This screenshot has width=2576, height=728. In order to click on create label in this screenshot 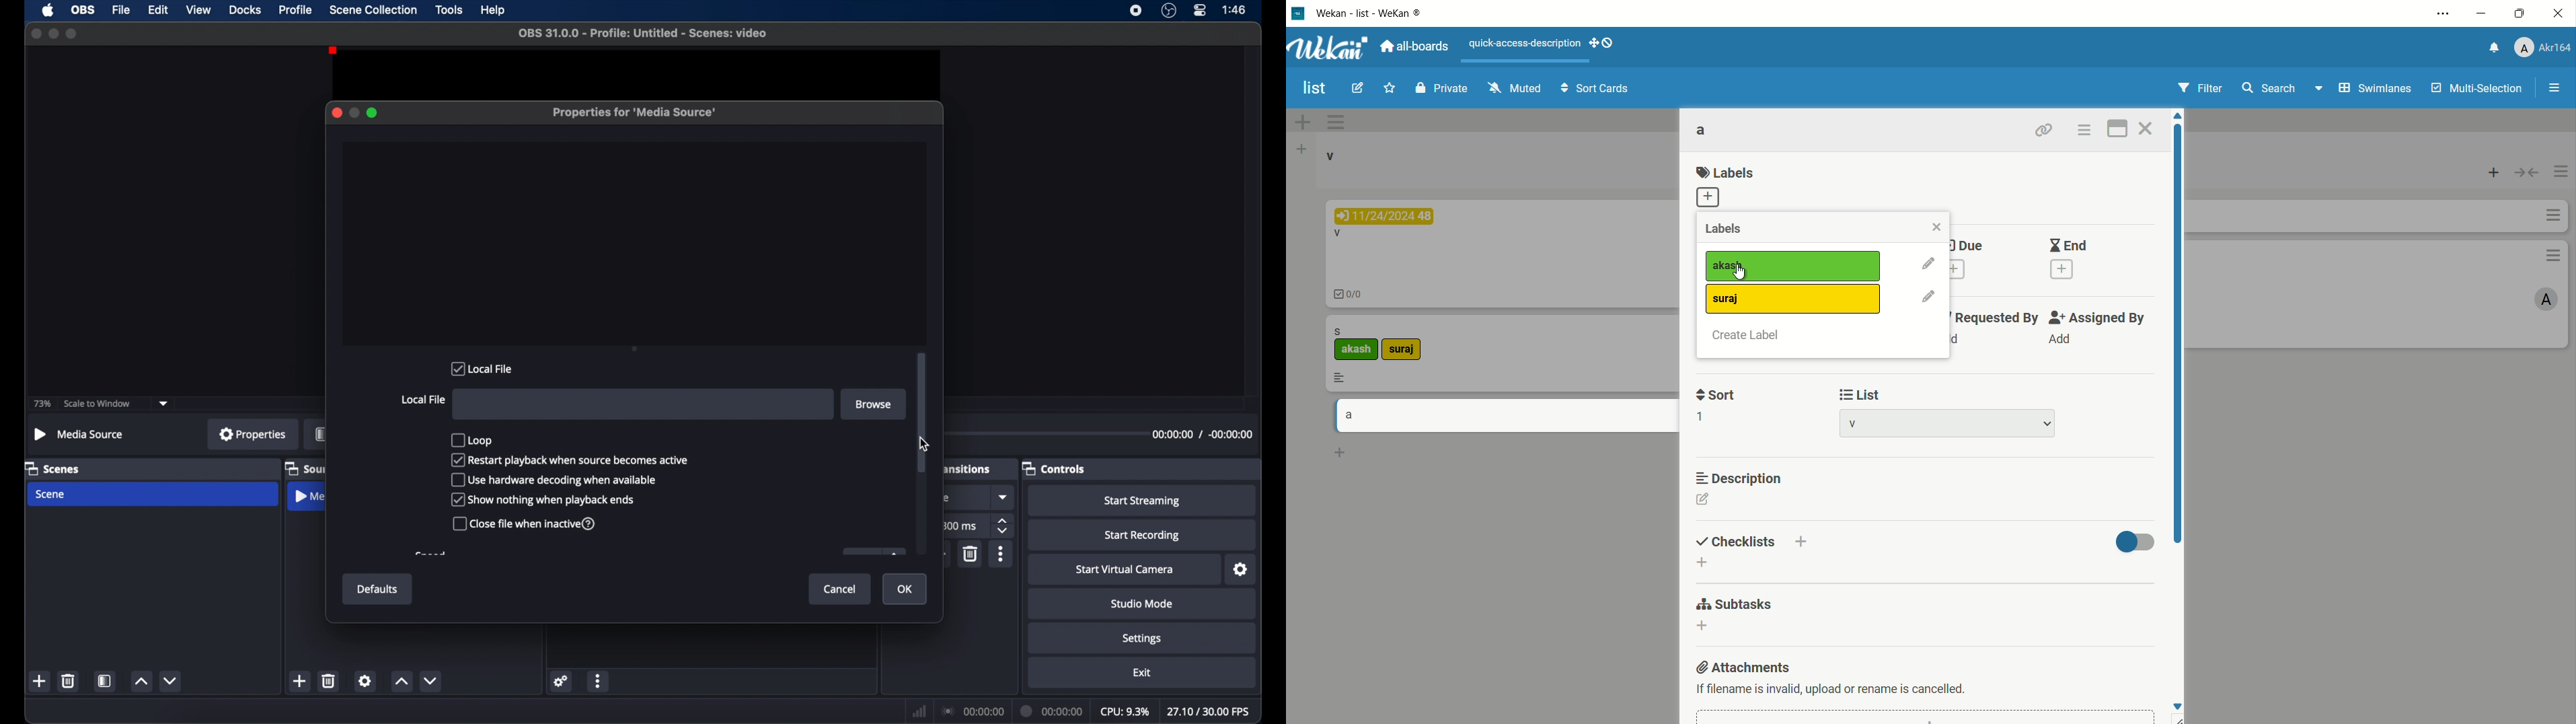, I will do `click(1745, 334)`.